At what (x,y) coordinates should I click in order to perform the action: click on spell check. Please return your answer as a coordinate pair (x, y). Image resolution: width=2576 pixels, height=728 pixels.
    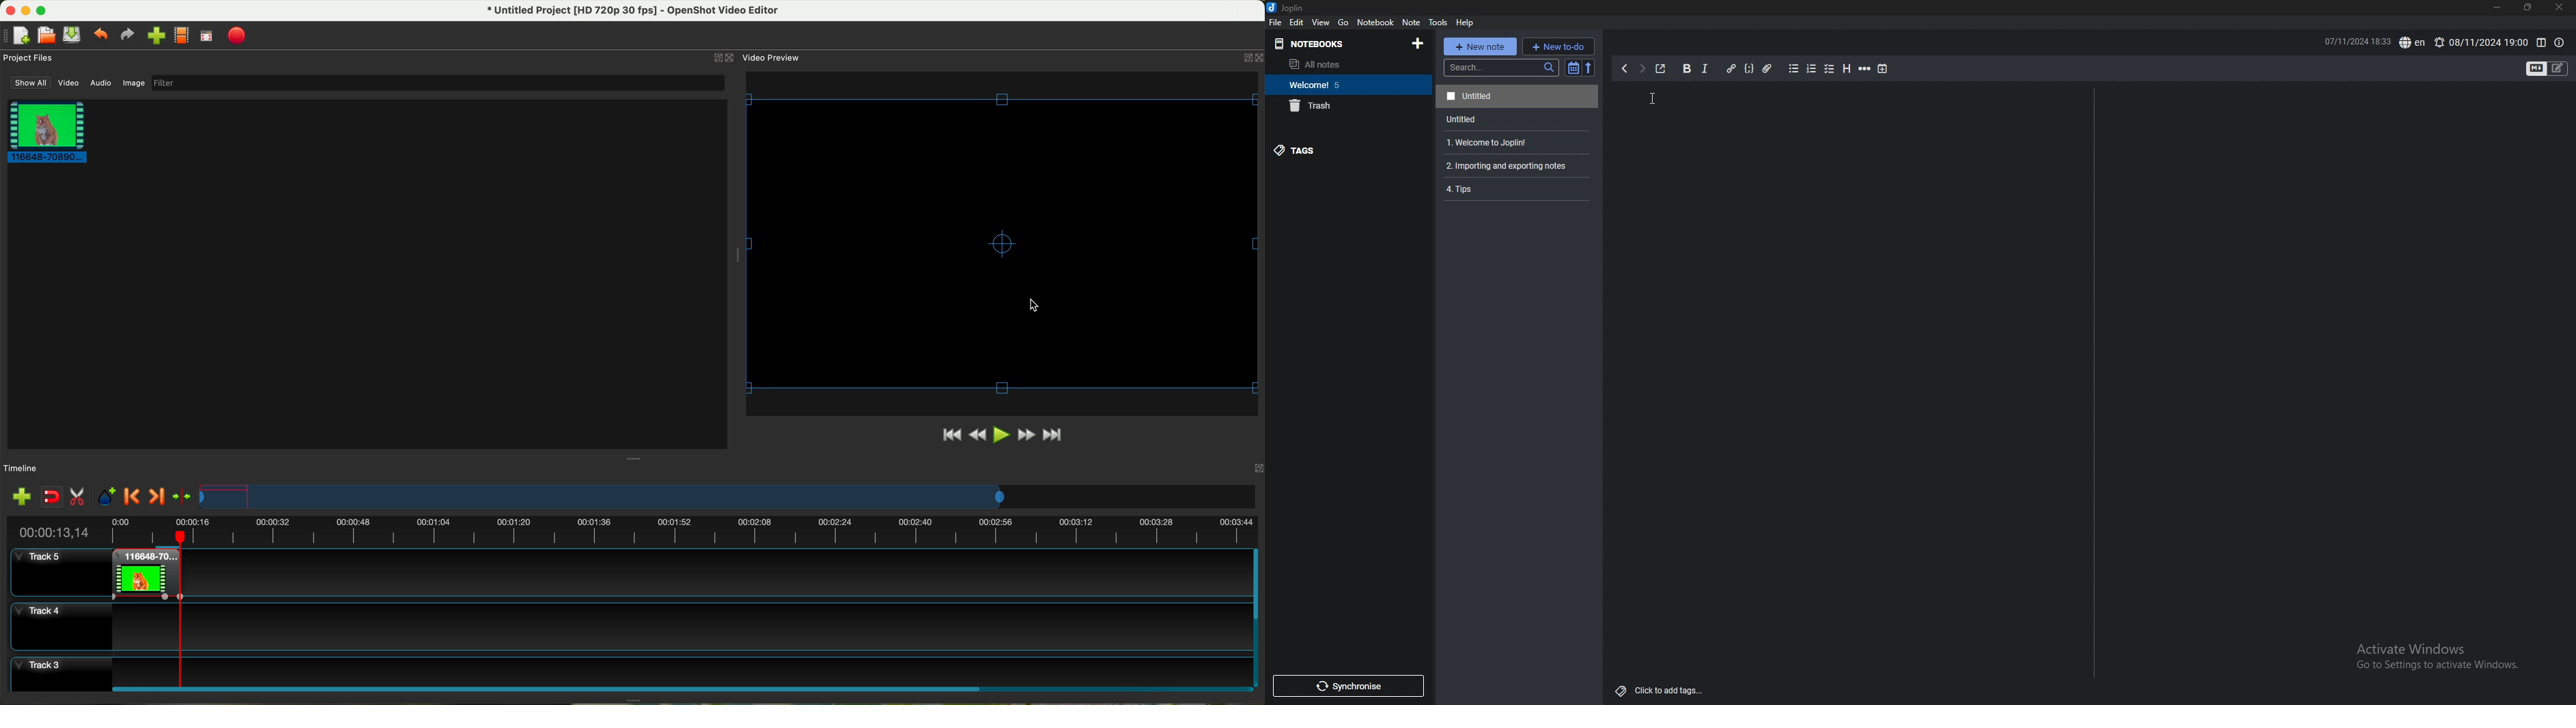
    Looking at the image, I should click on (2413, 42).